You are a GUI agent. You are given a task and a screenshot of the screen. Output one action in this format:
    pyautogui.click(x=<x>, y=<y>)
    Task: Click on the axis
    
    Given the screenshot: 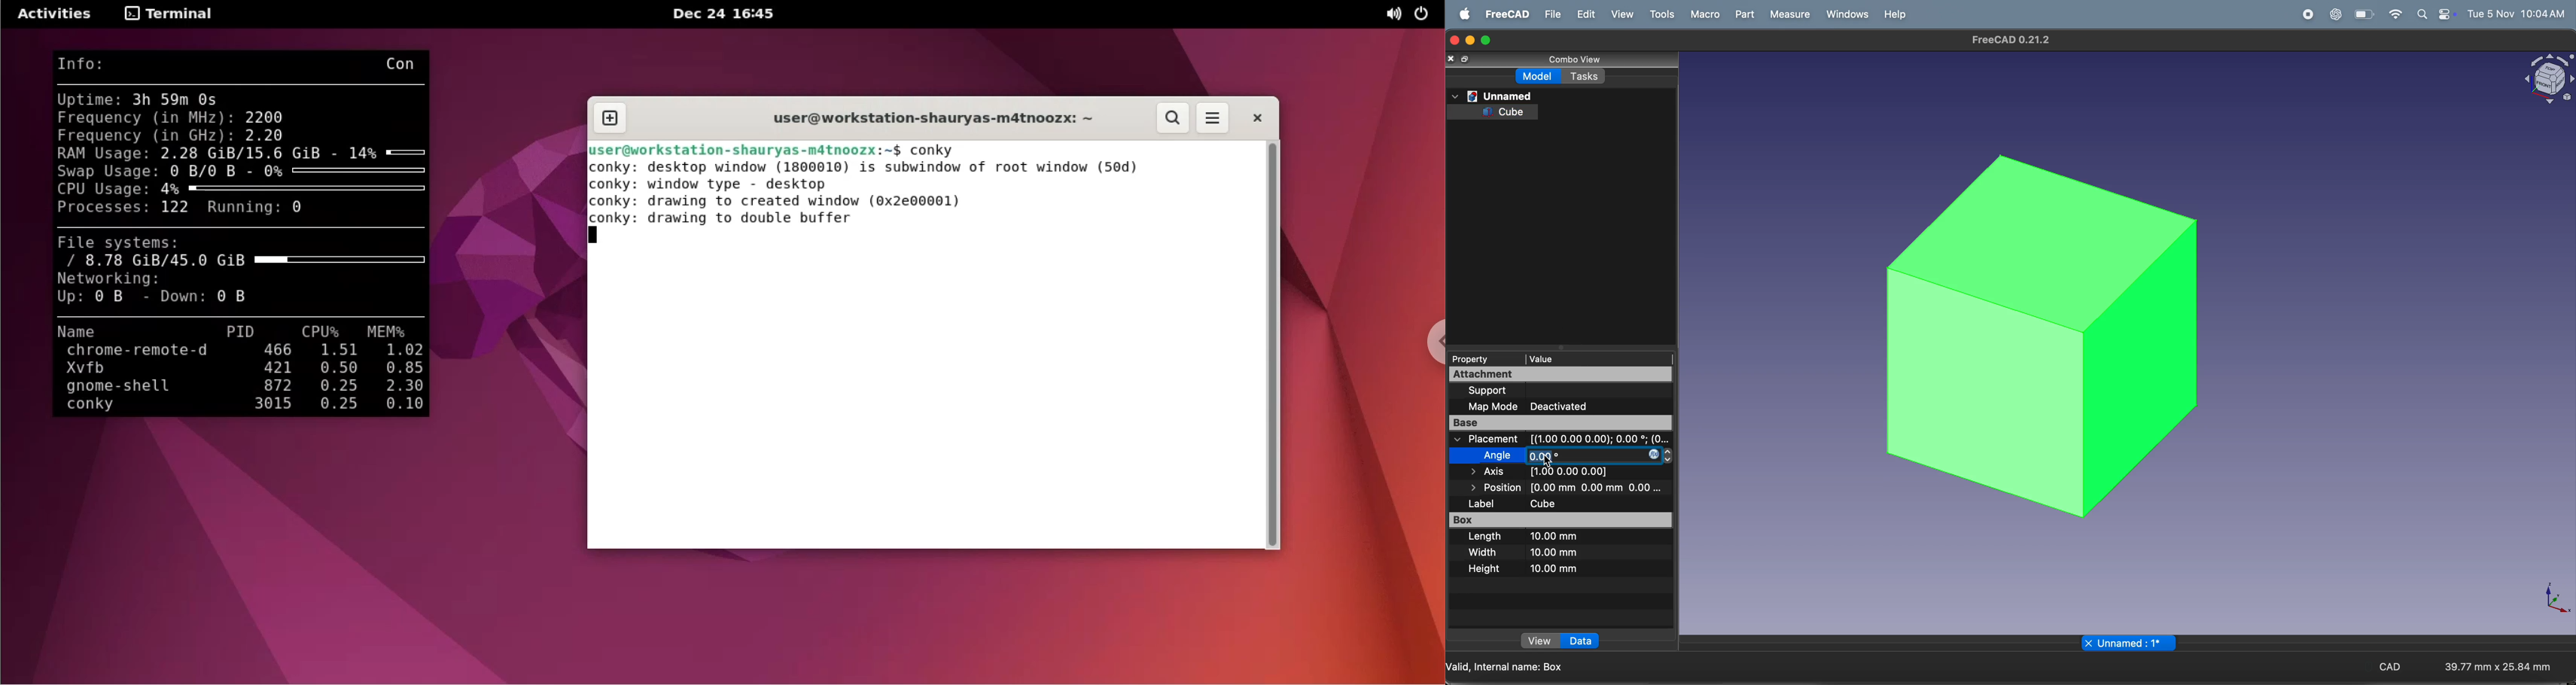 What is the action you would take?
    pyautogui.click(x=1490, y=472)
    